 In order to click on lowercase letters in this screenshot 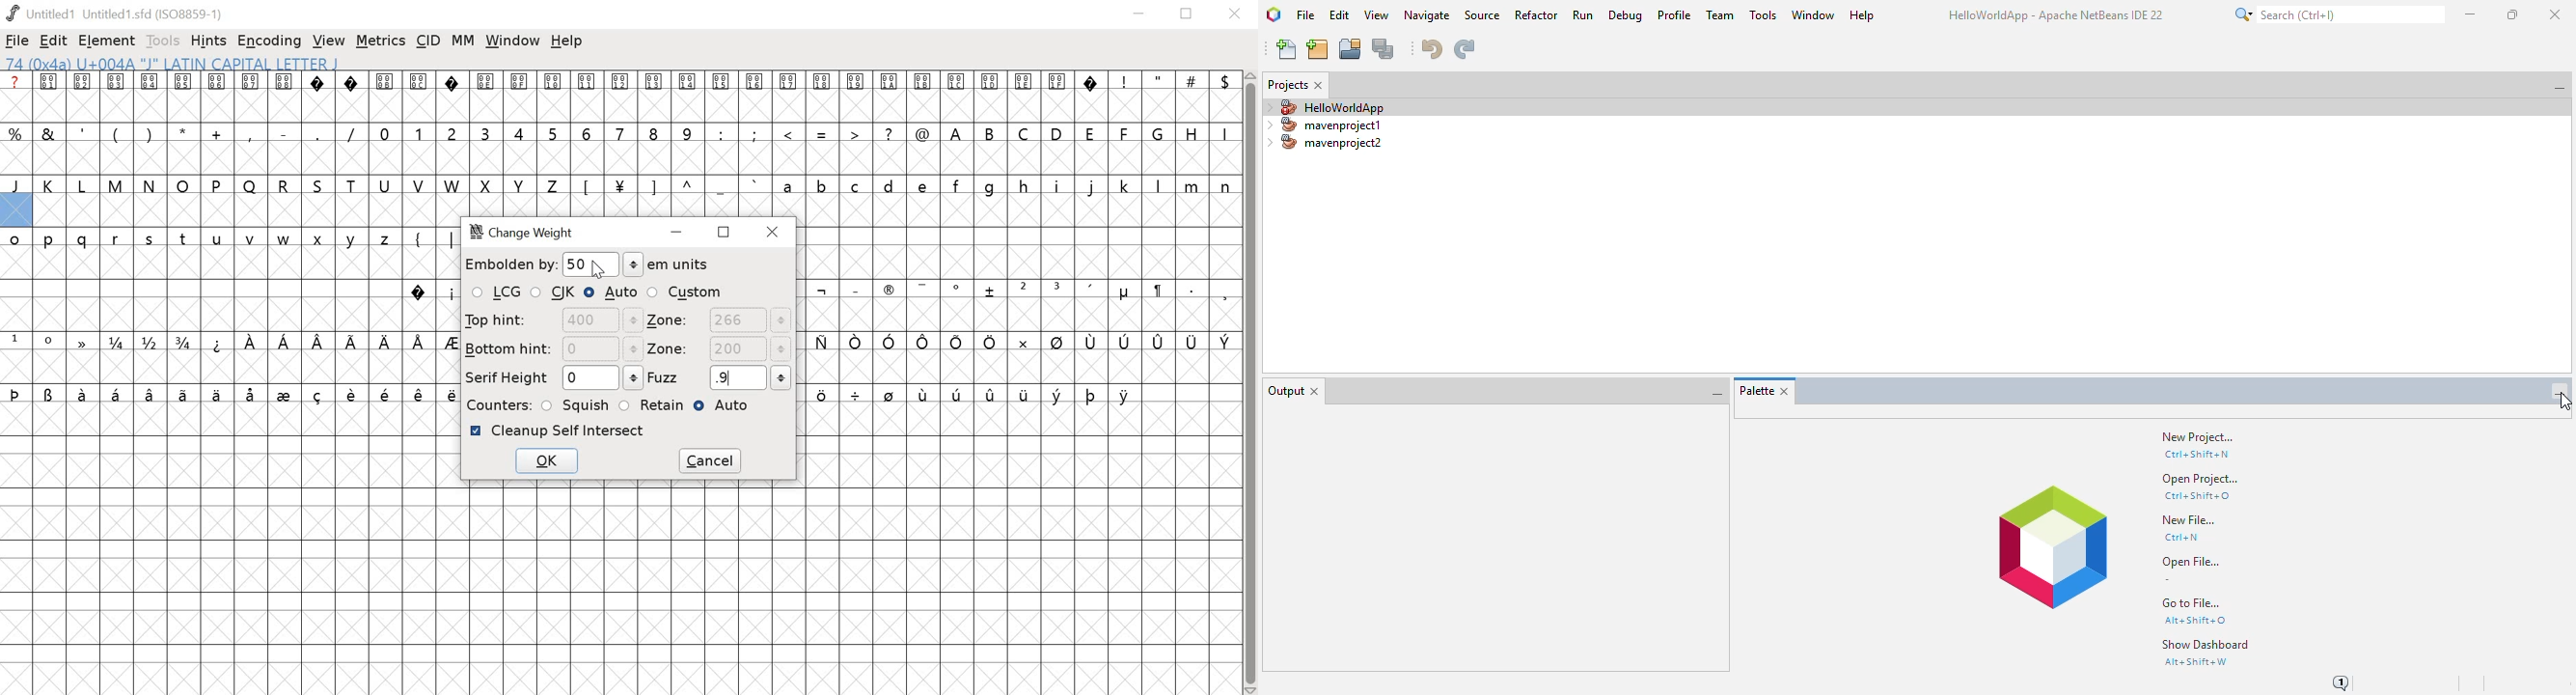, I will do `click(203, 241)`.